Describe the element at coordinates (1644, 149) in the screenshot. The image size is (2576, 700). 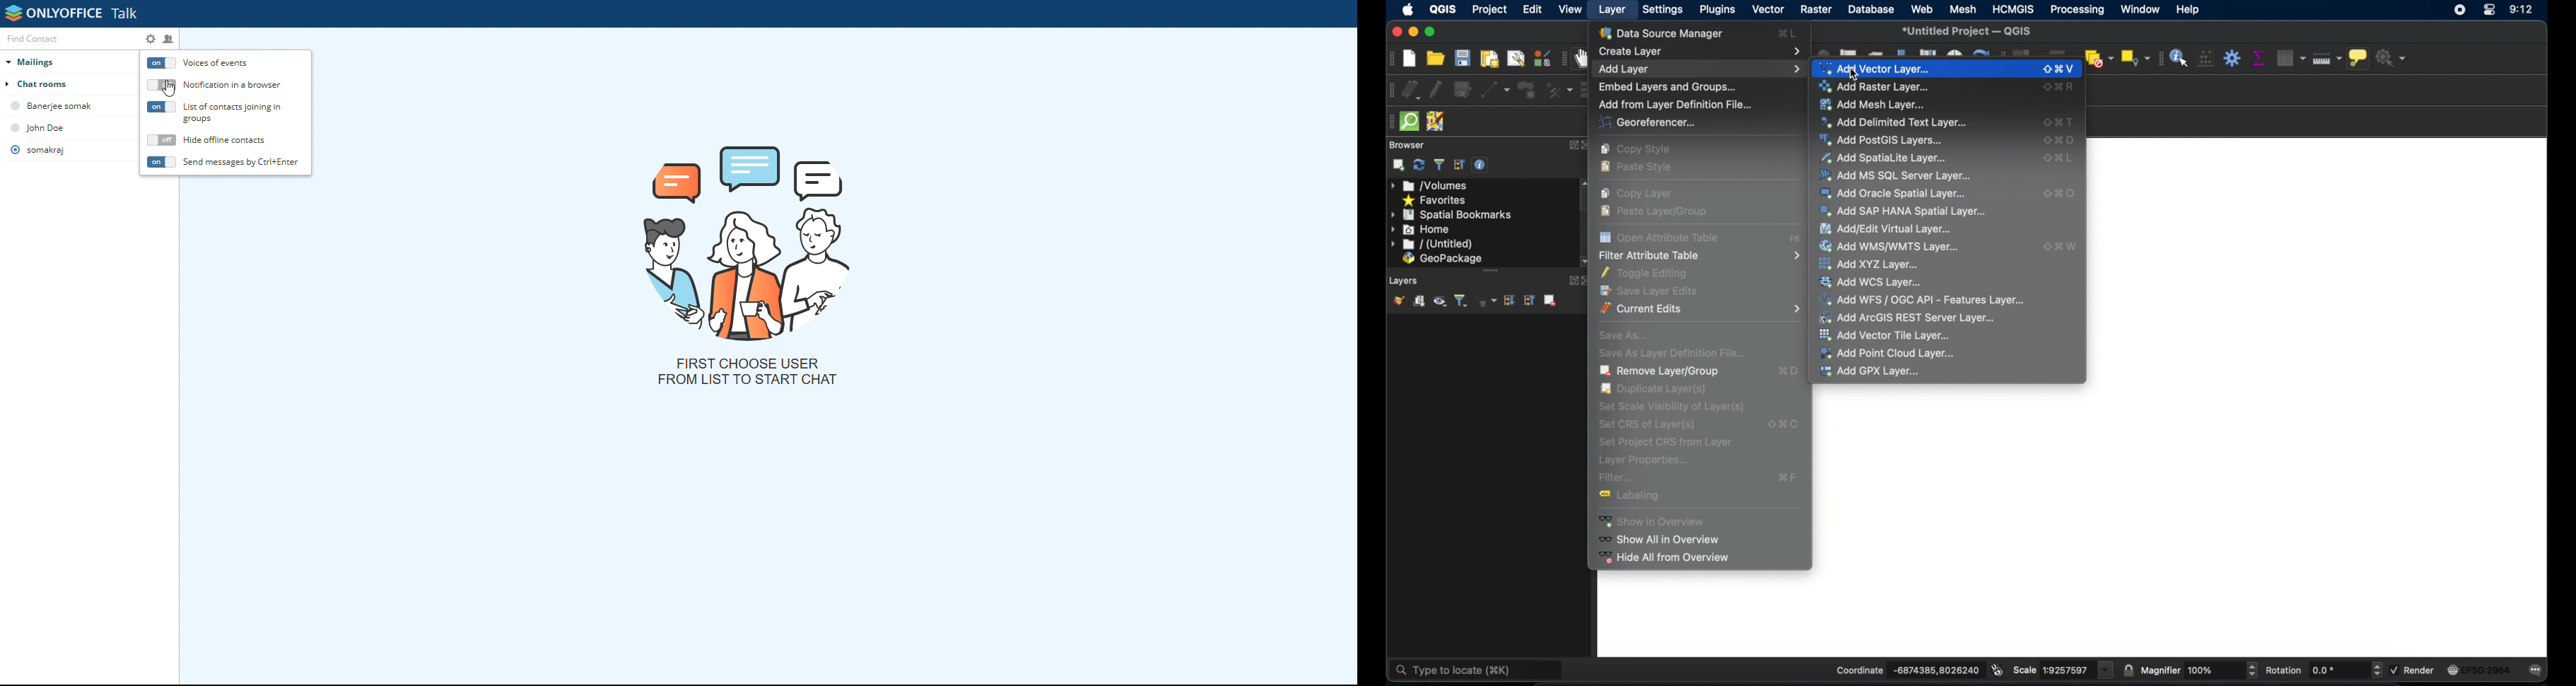
I see `Copy style` at that location.